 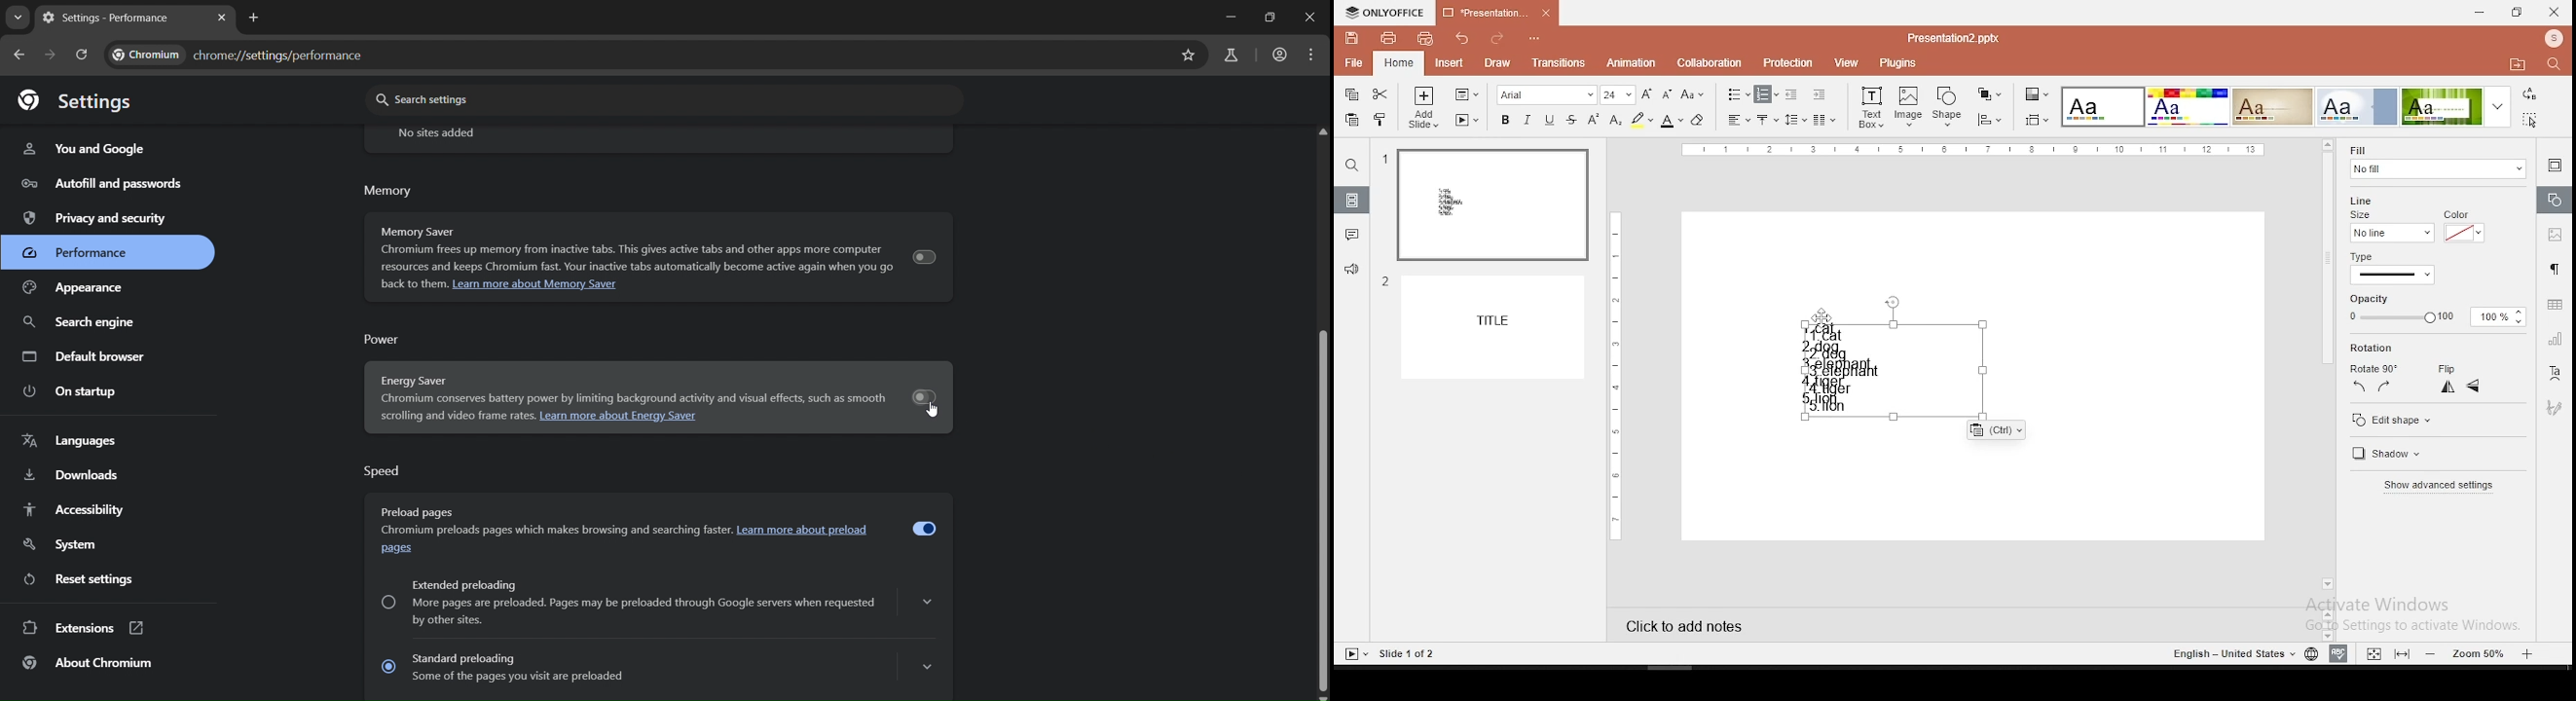 I want to click on eraser tool, so click(x=1700, y=120).